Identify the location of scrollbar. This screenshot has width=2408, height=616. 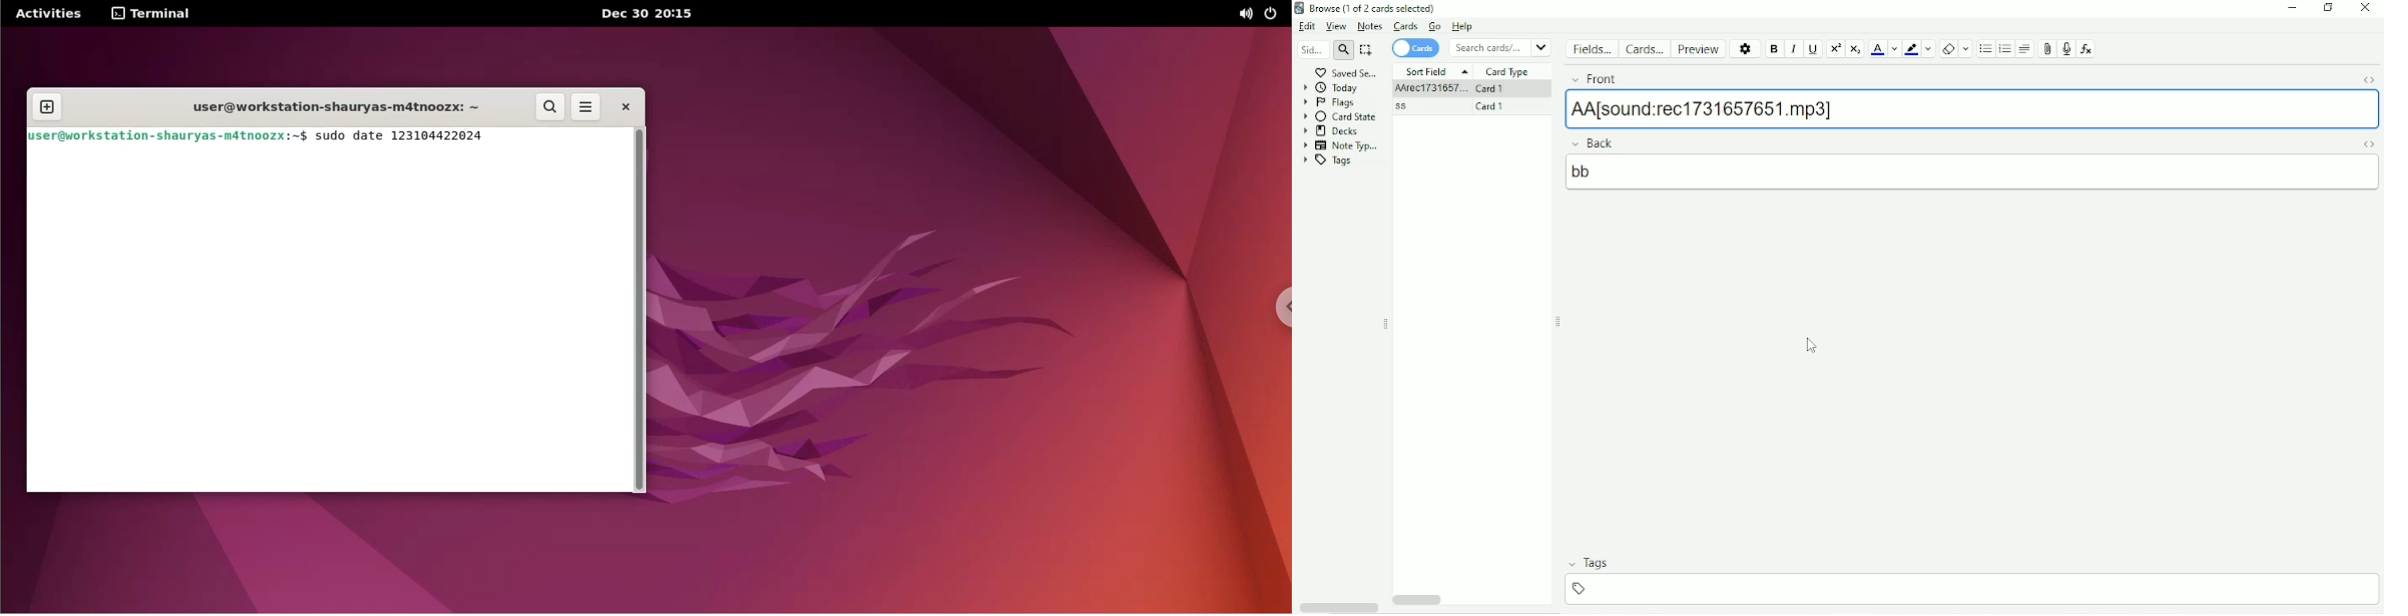
(639, 311).